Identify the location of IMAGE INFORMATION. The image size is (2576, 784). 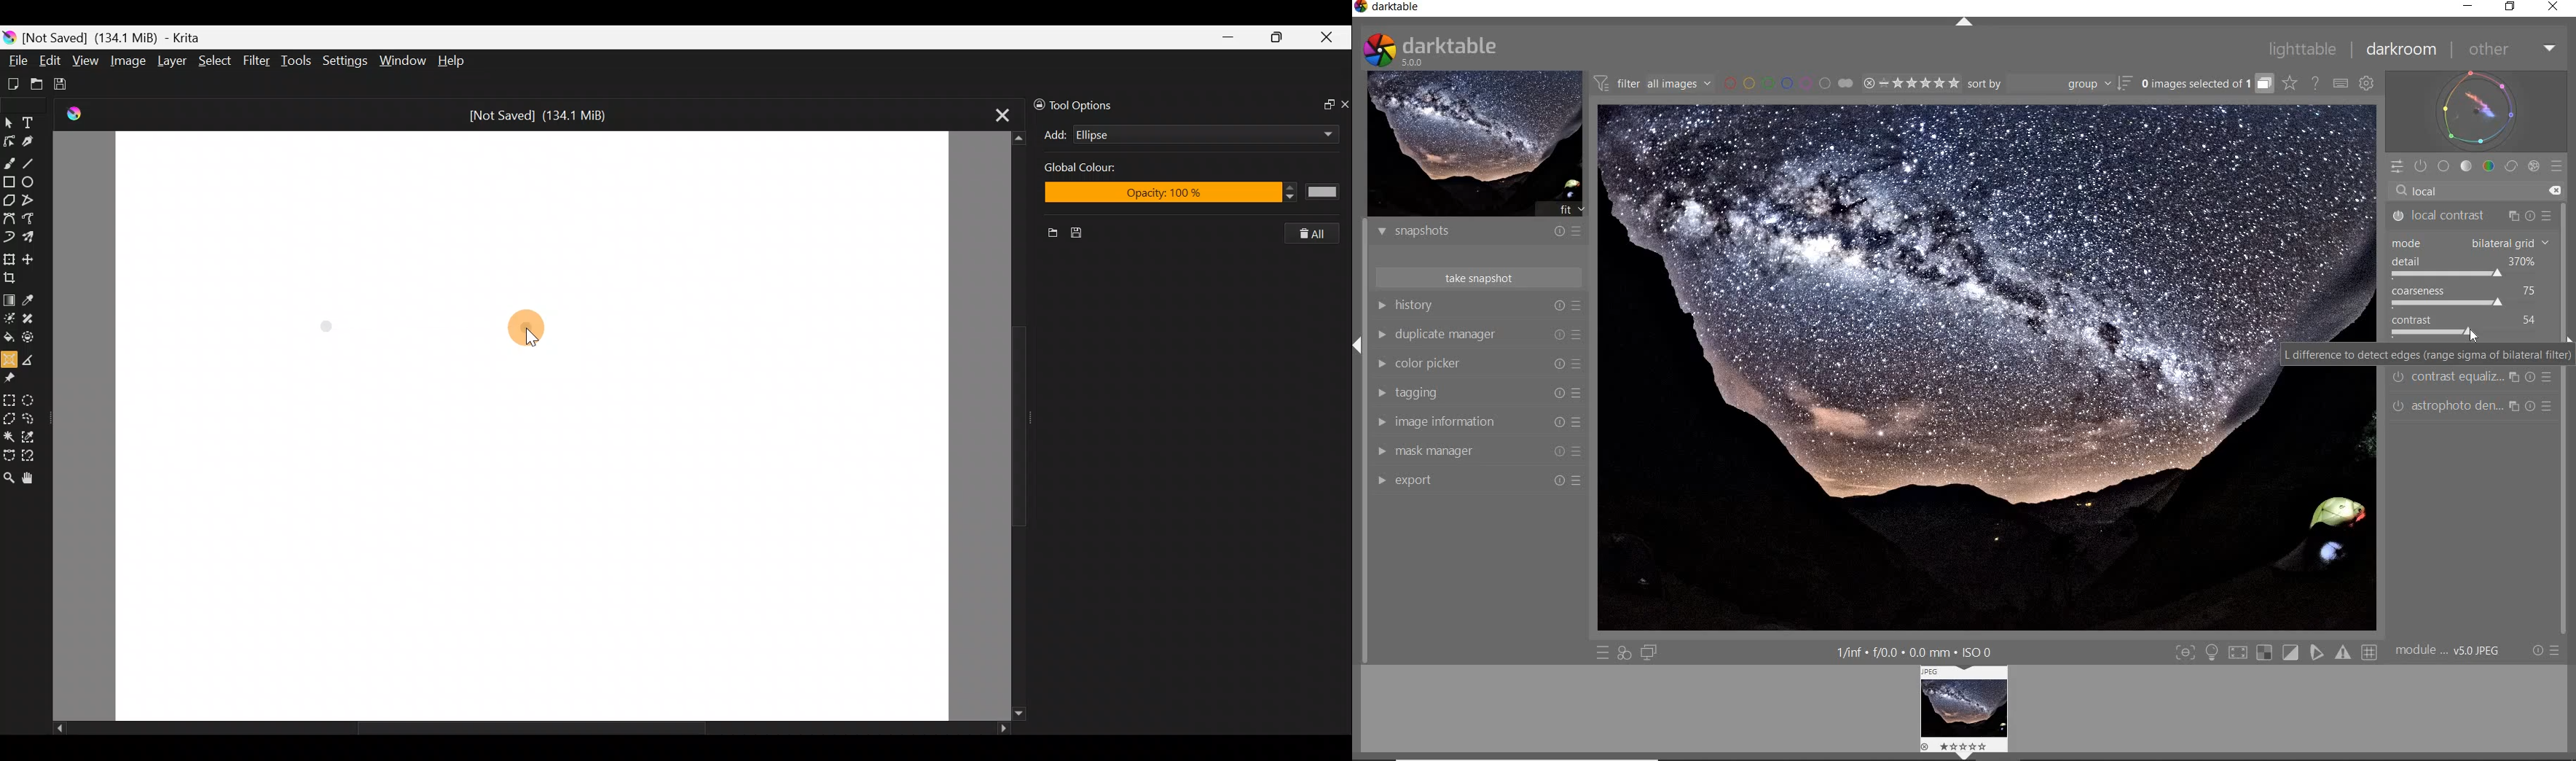
(1383, 422).